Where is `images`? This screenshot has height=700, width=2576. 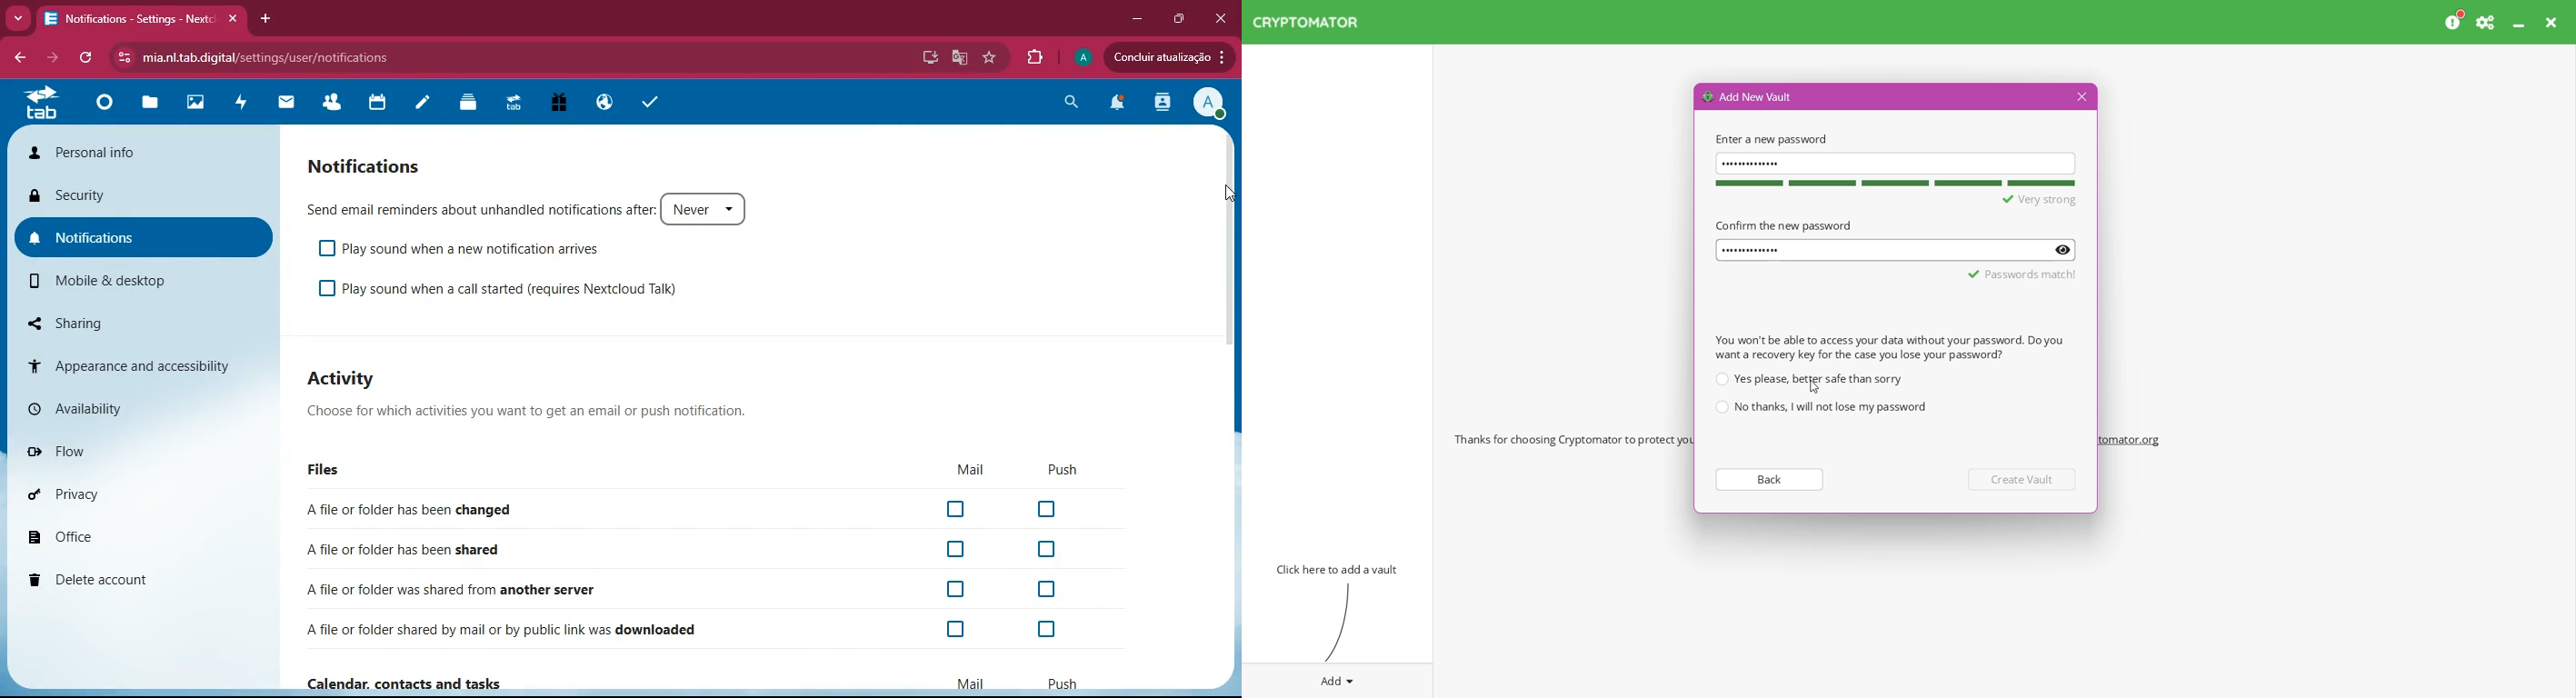 images is located at coordinates (199, 104).